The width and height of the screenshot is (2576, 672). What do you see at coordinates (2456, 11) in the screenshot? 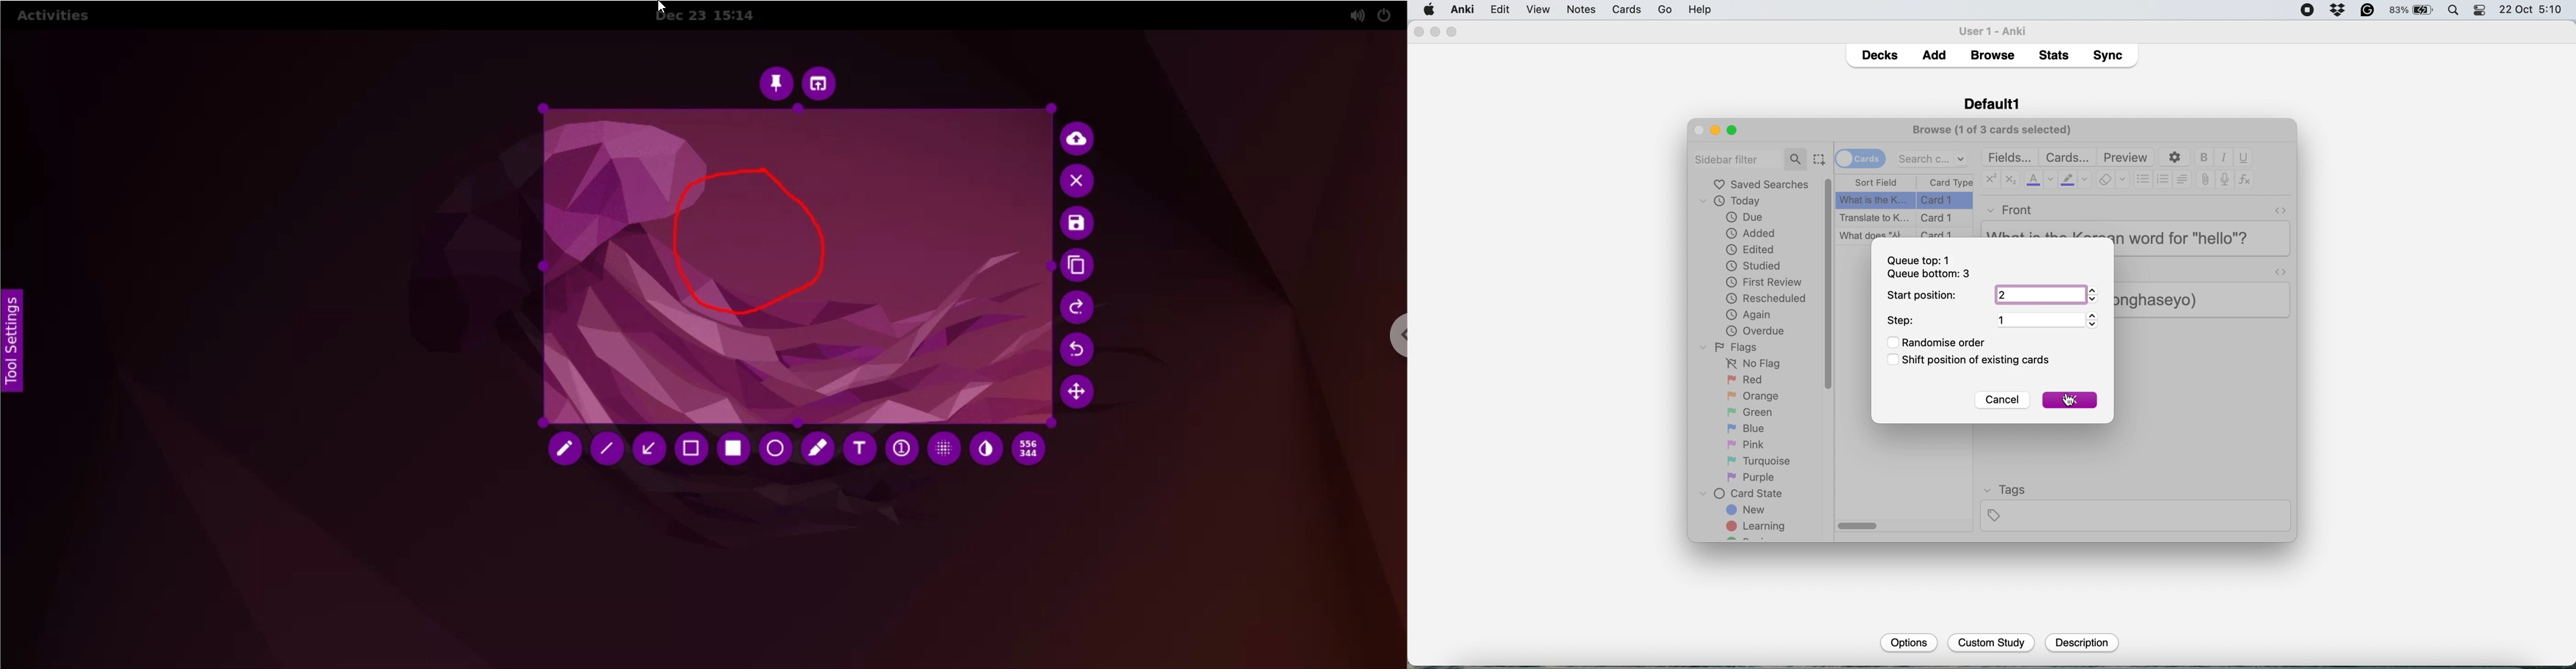
I see `spotlight search` at bounding box center [2456, 11].